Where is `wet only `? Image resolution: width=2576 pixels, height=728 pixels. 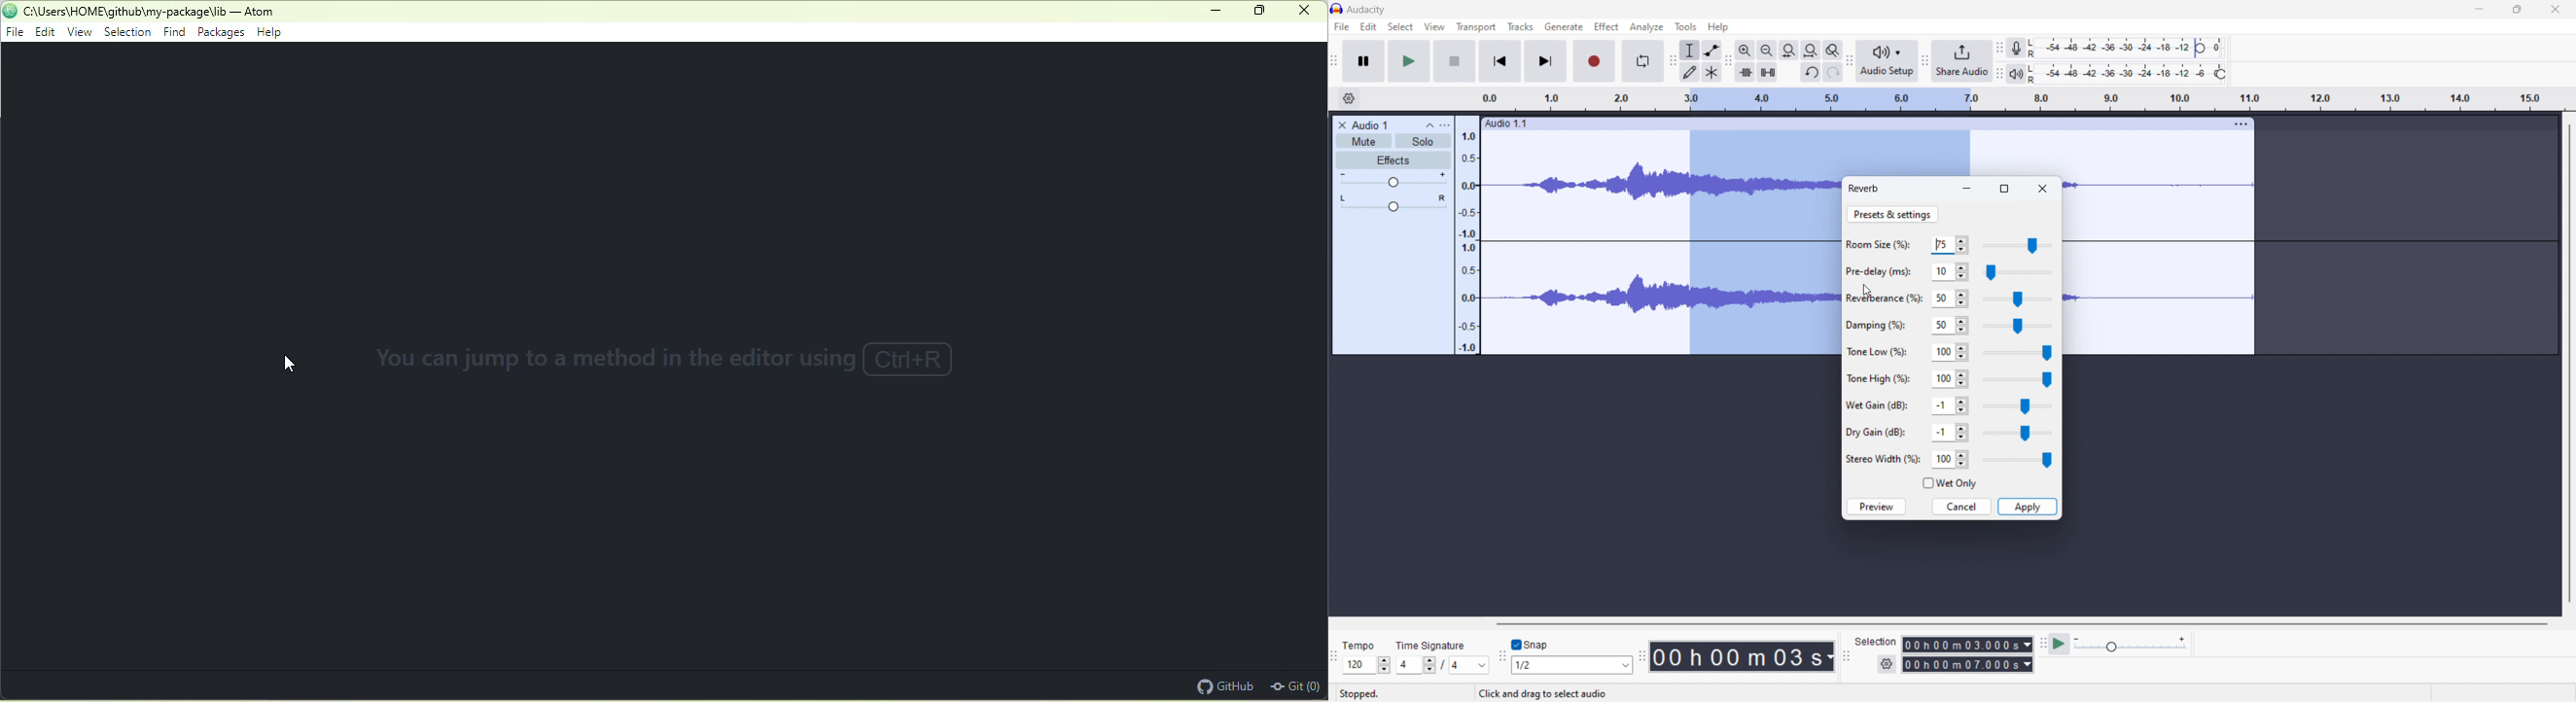 wet only  is located at coordinates (1950, 482).